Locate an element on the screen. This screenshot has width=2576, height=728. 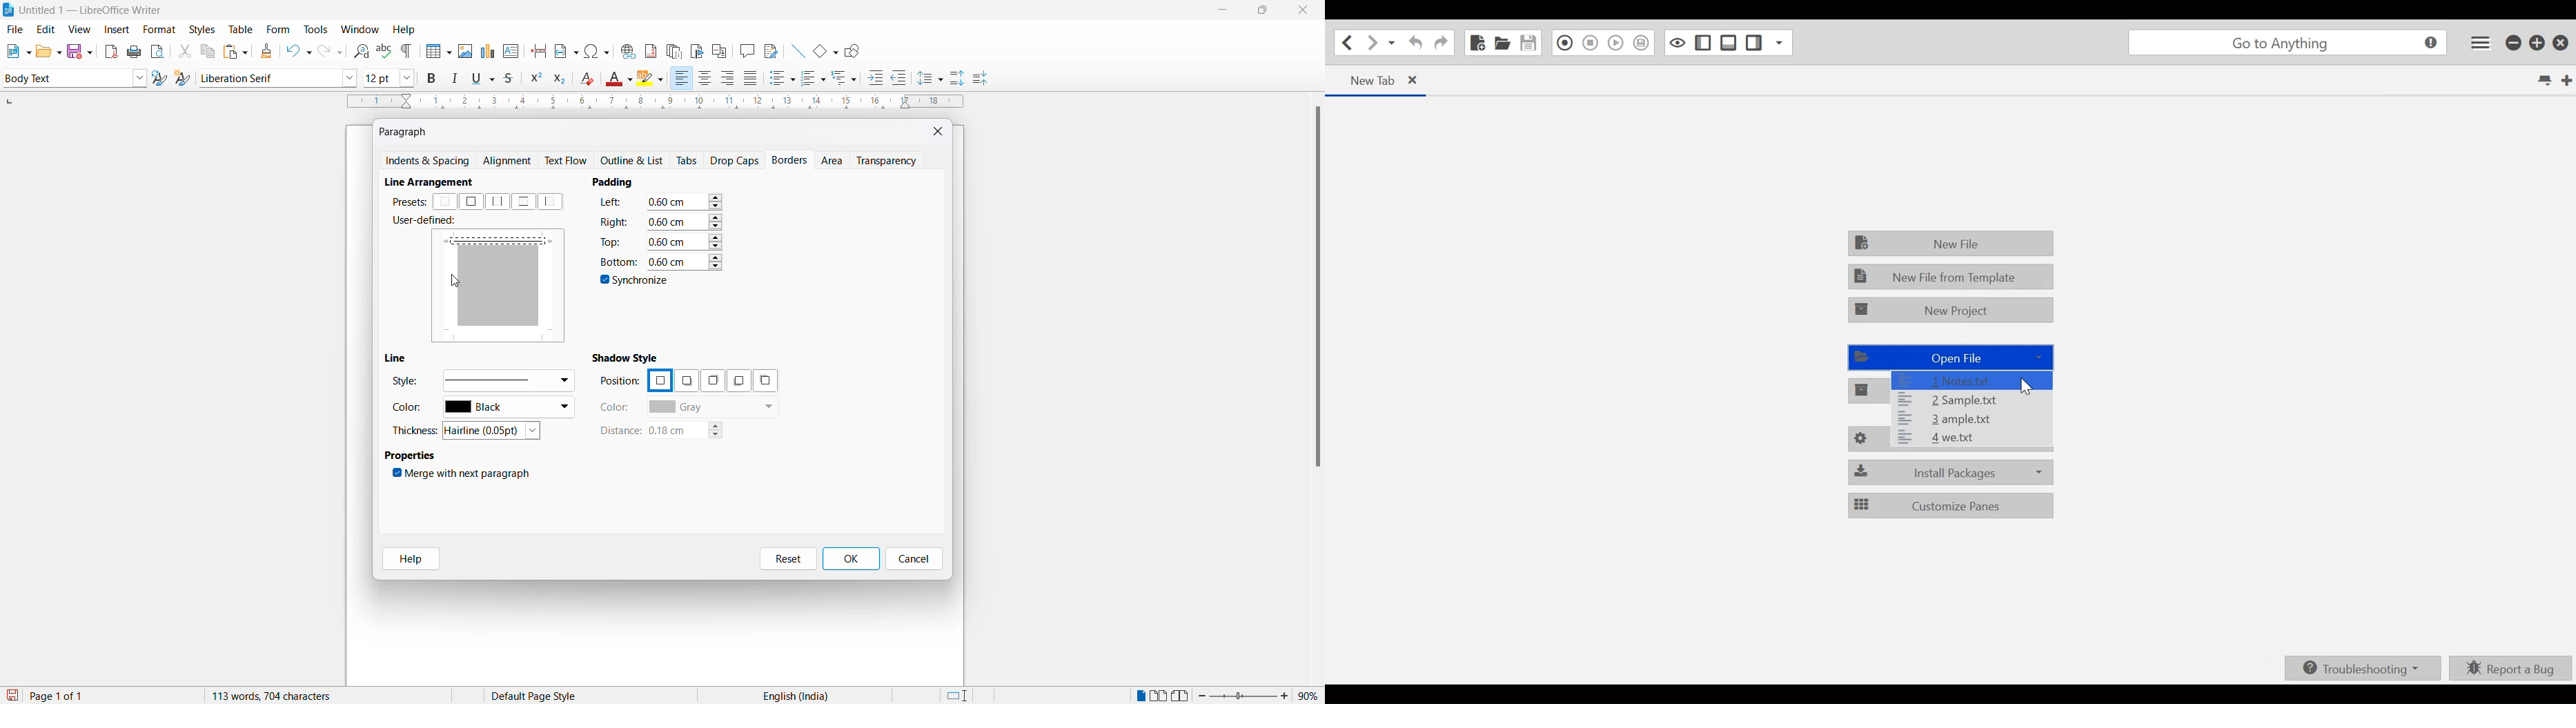
position options is located at coordinates (736, 381).